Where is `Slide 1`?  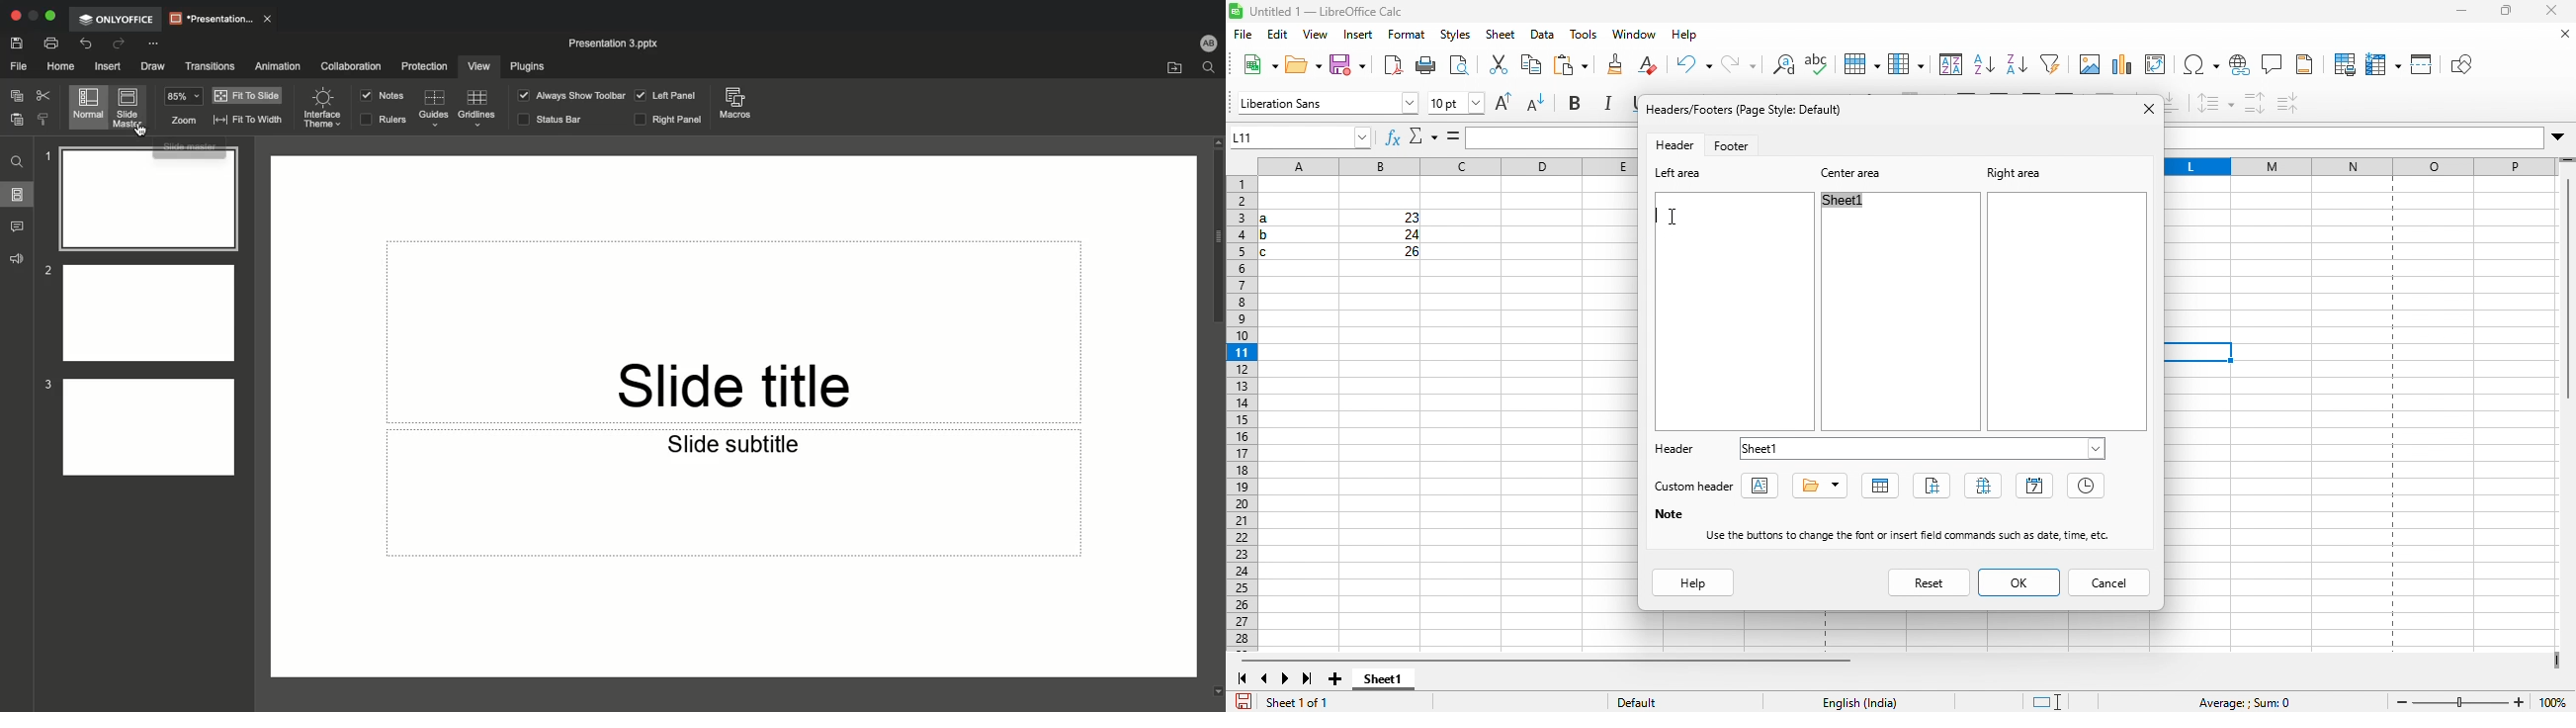
Slide 1 is located at coordinates (145, 198).